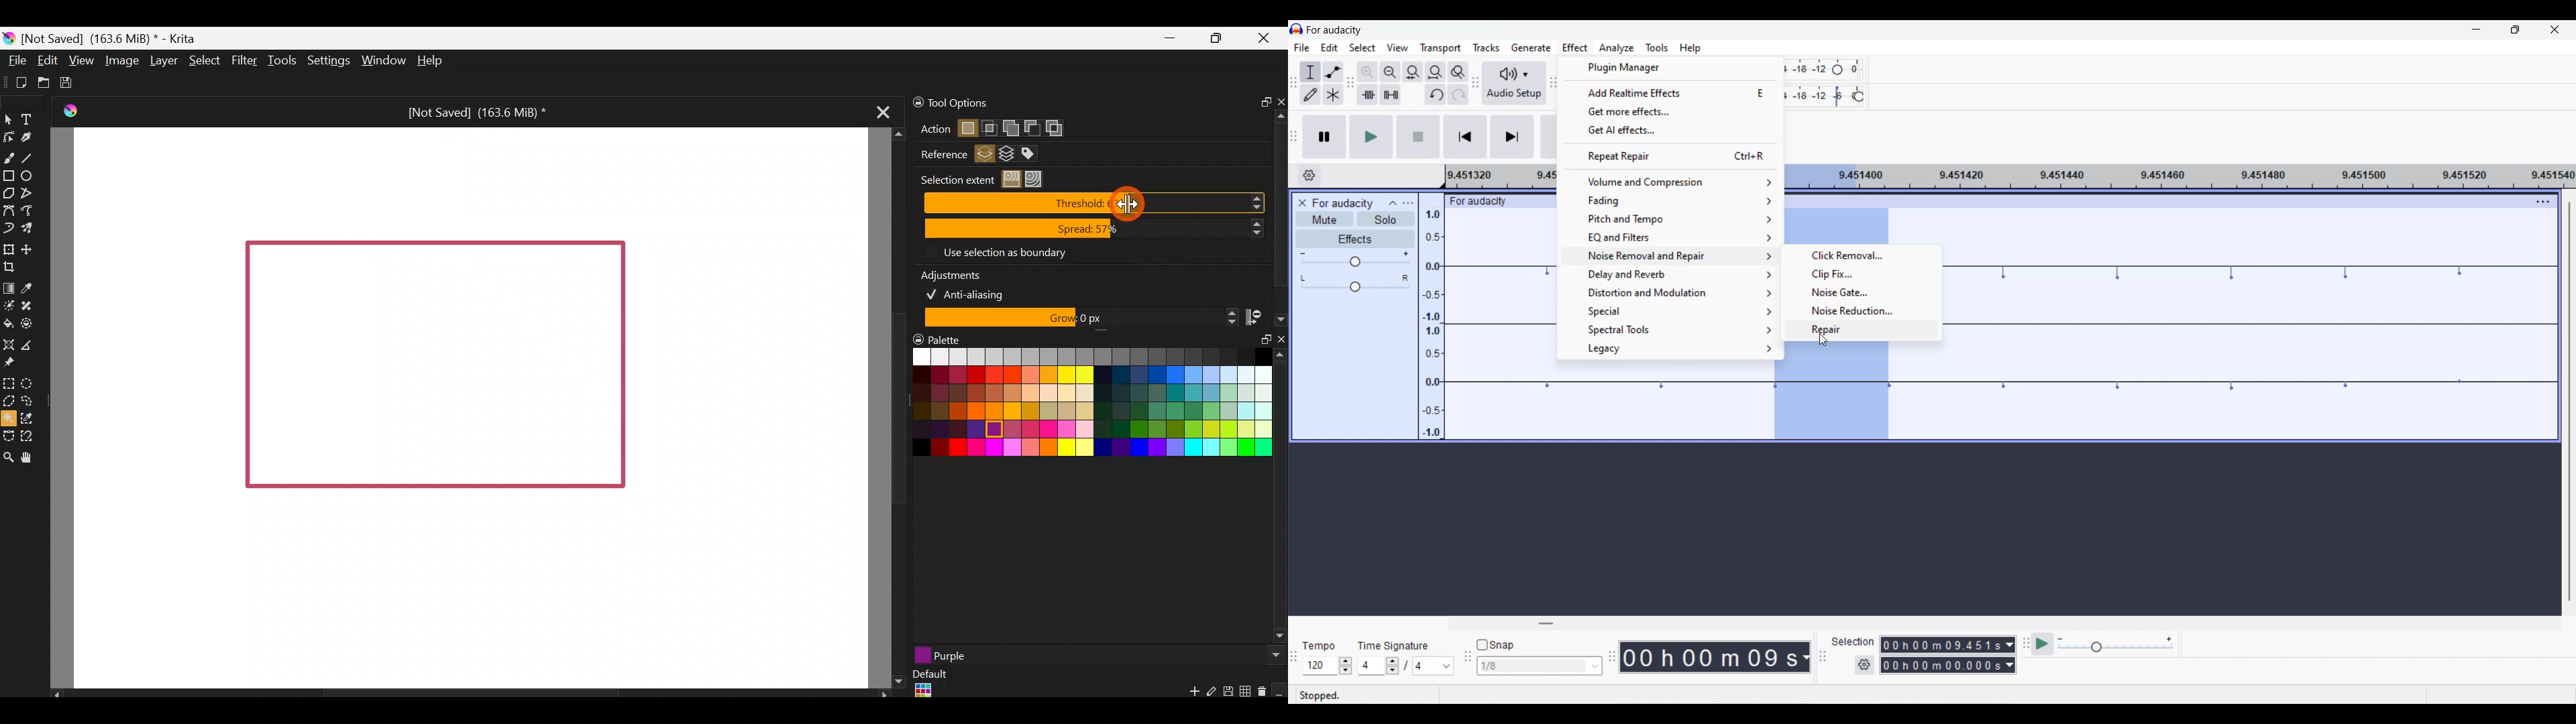  I want to click on Transform a layer/selection, so click(8, 247).